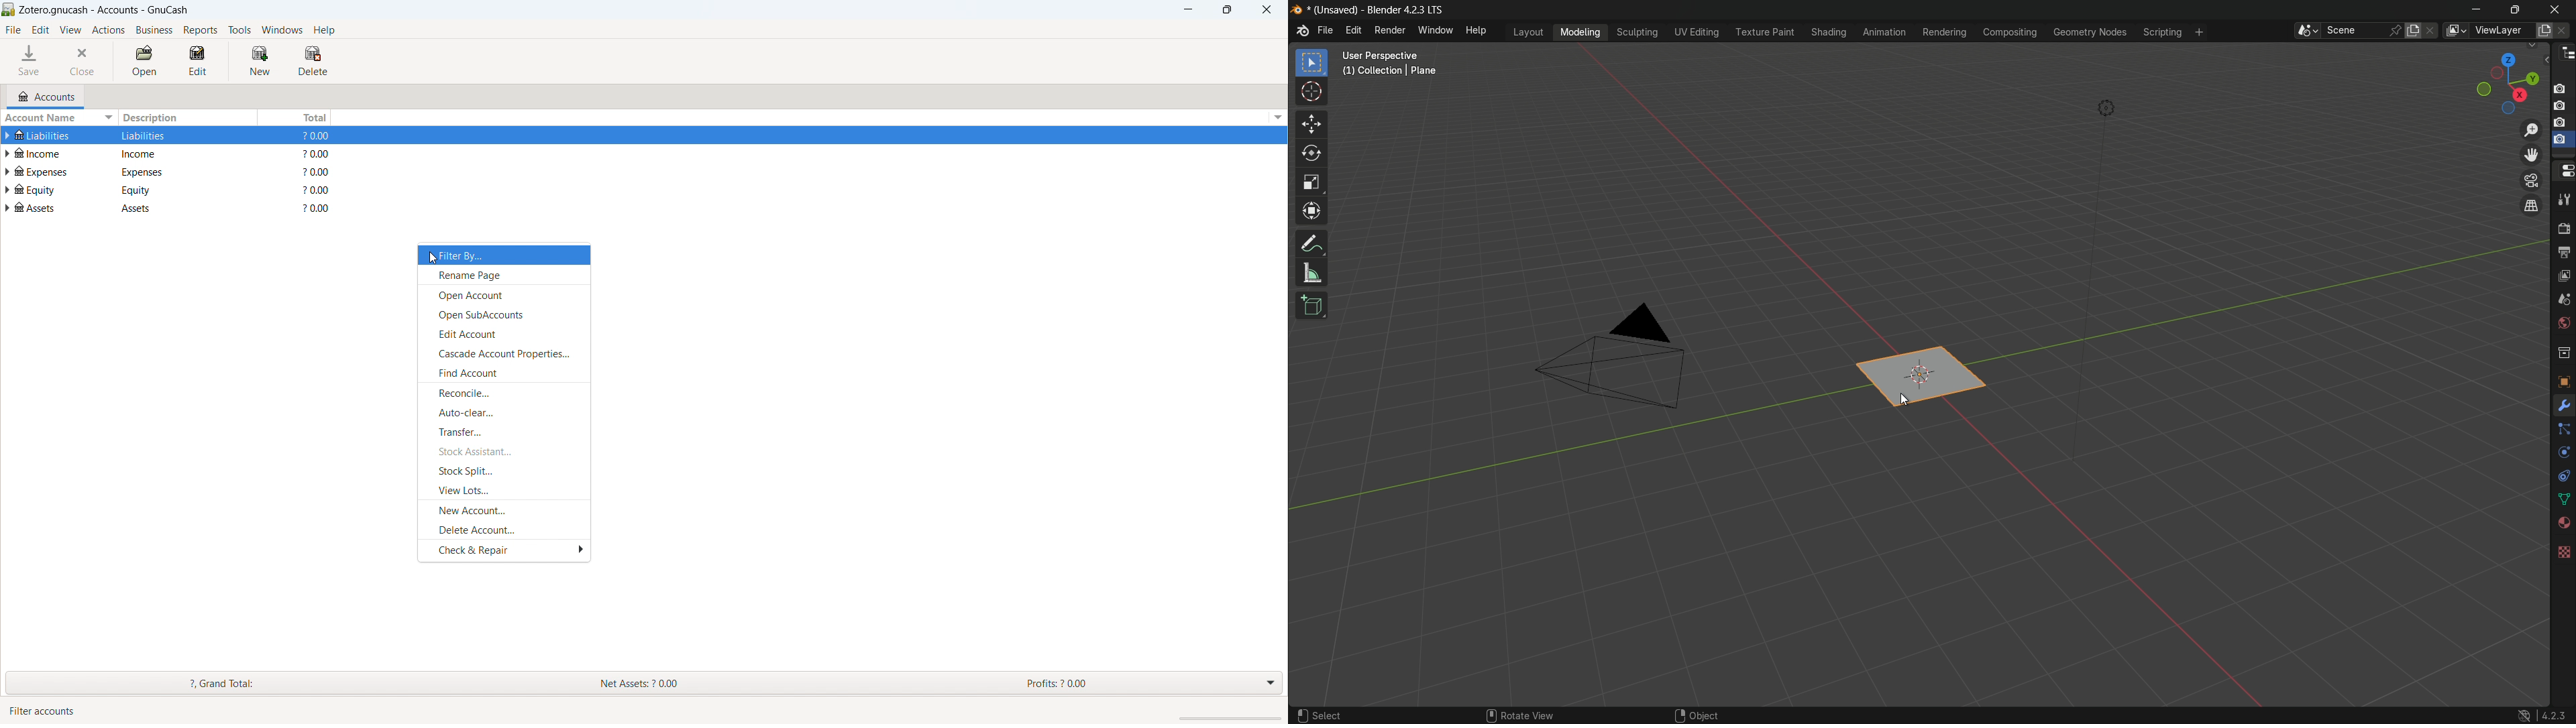 Image resolution: width=2576 pixels, height=728 pixels. What do you see at coordinates (1187, 9) in the screenshot?
I see `minimize` at bounding box center [1187, 9].